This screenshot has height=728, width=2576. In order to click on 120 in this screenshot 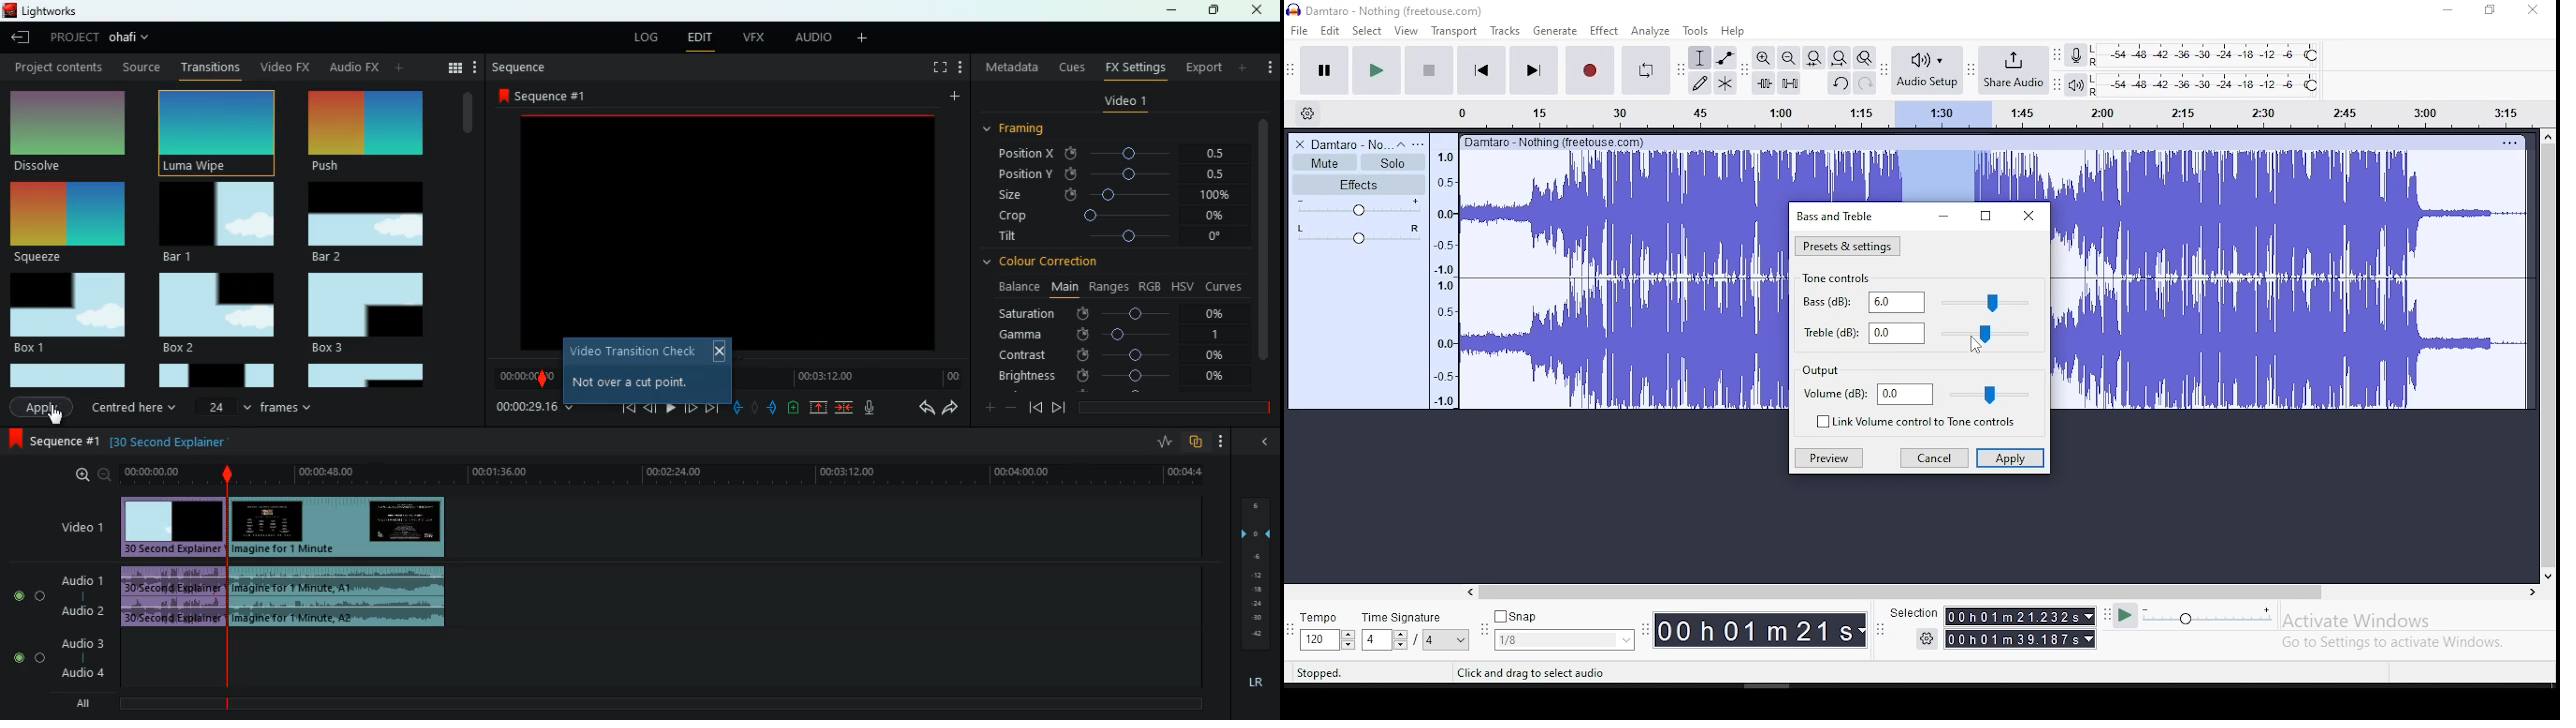, I will do `click(1318, 641)`.